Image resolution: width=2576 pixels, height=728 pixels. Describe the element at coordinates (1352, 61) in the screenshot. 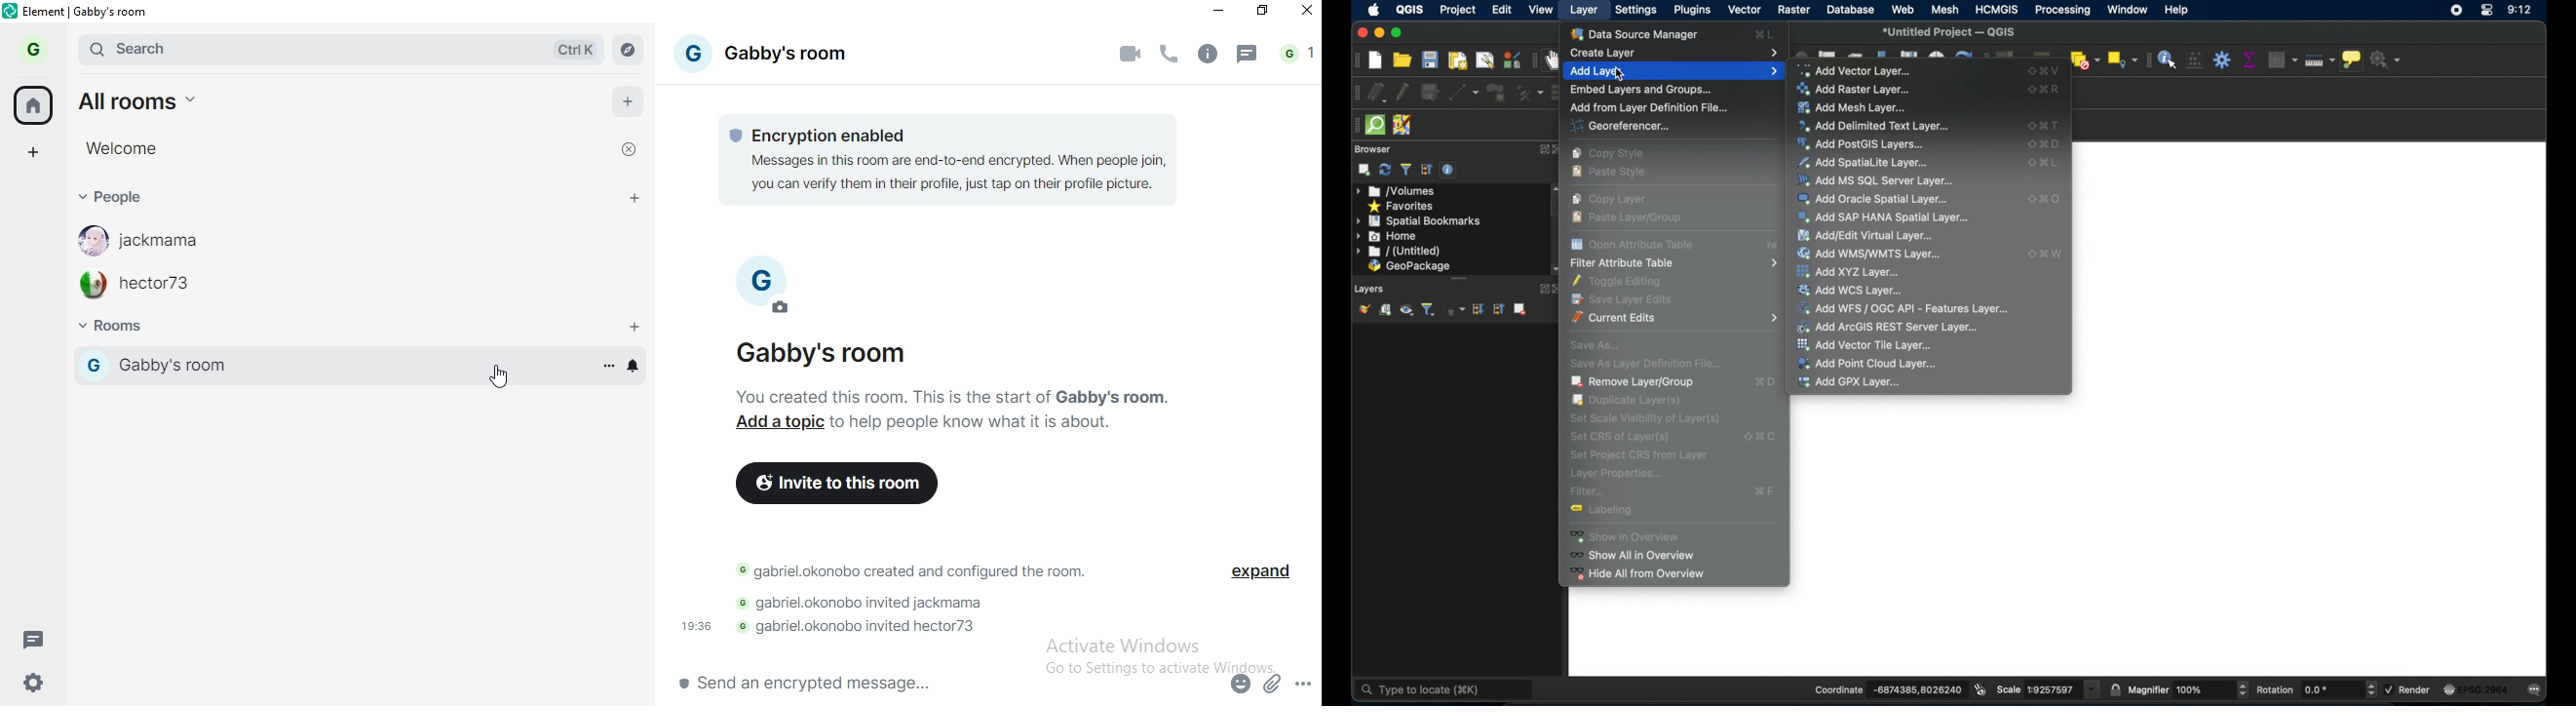

I see `project toolbar` at that location.